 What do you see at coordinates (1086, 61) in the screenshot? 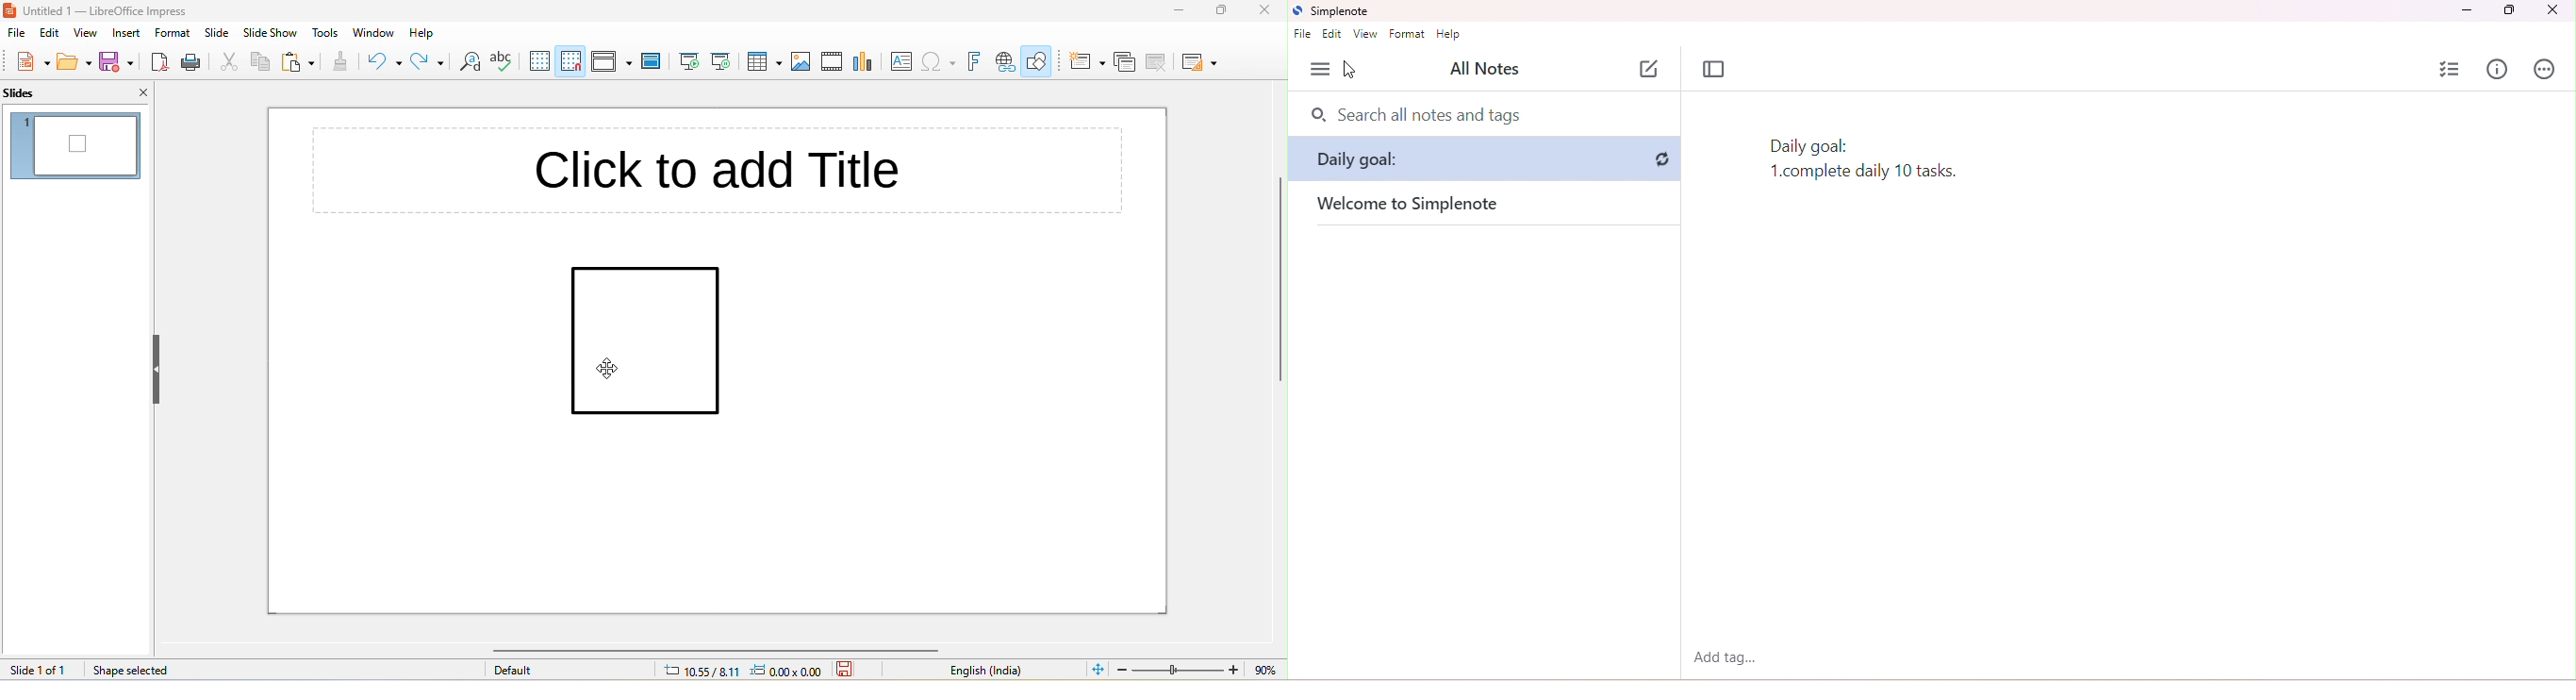
I see `new slide` at bounding box center [1086, 61].